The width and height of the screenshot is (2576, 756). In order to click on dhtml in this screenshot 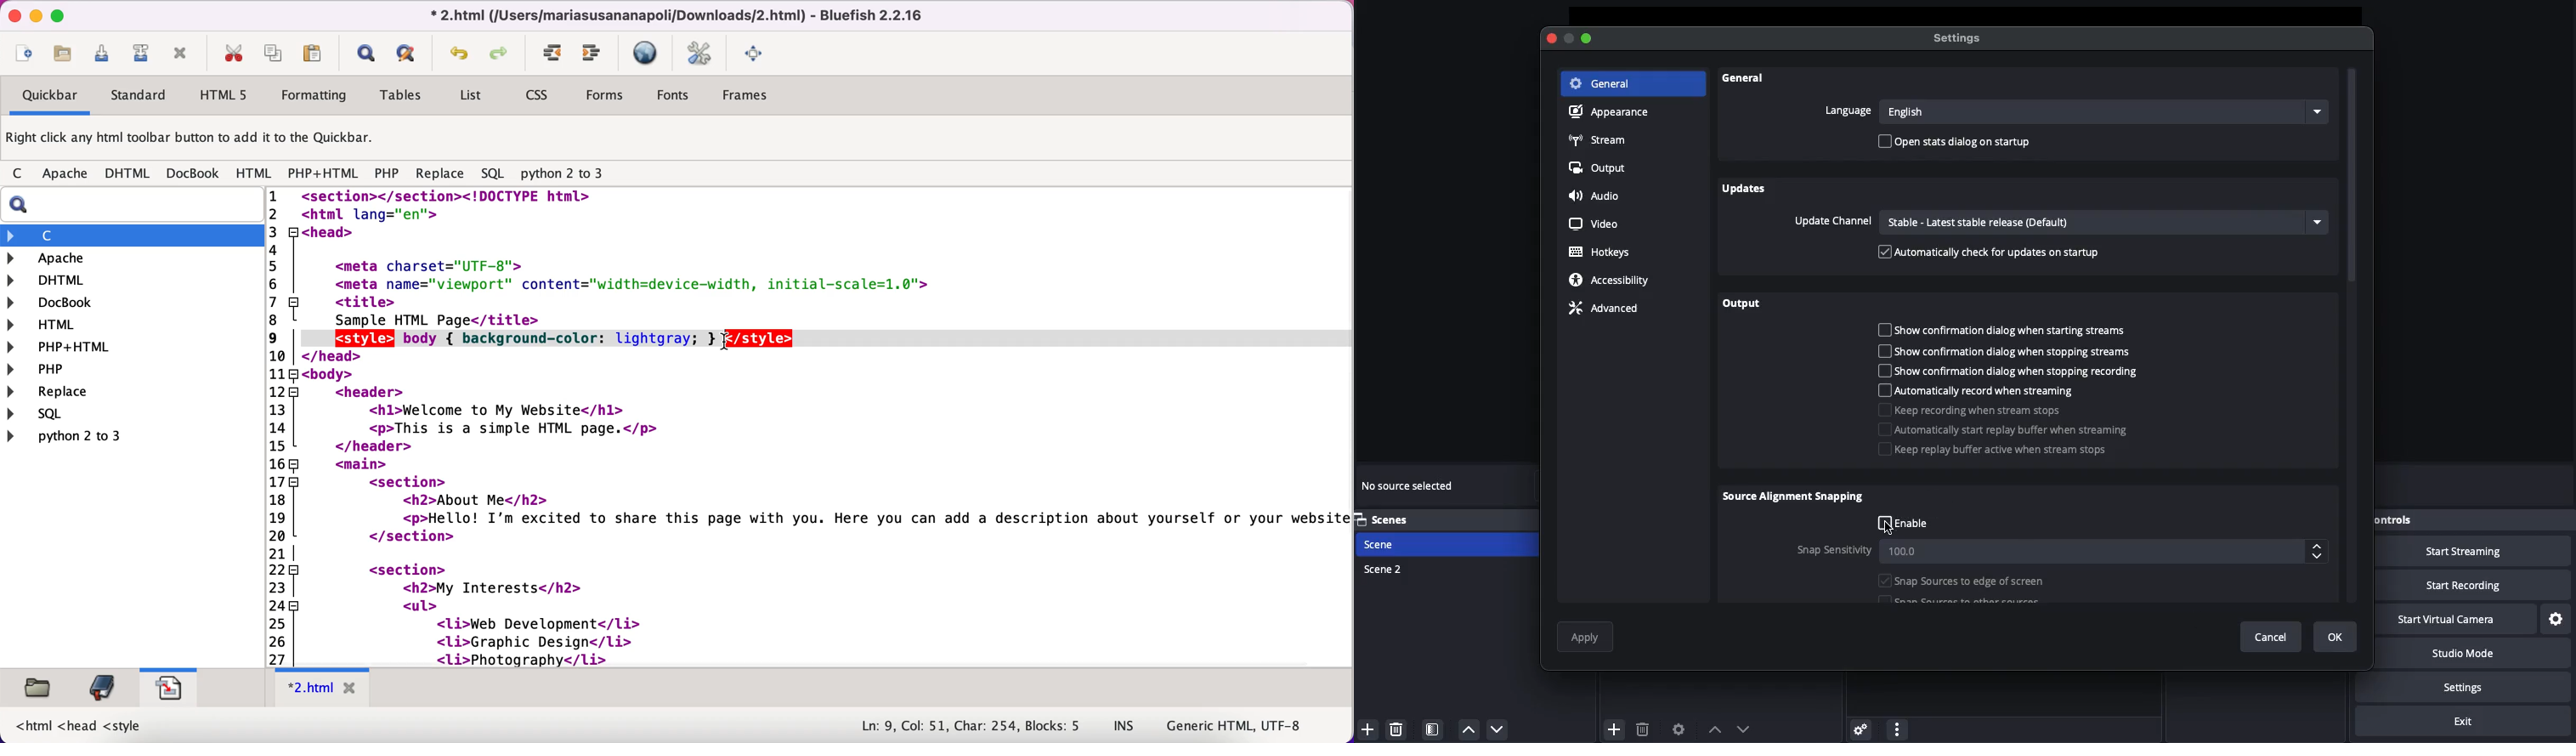, I will do `click(128, 174)`.